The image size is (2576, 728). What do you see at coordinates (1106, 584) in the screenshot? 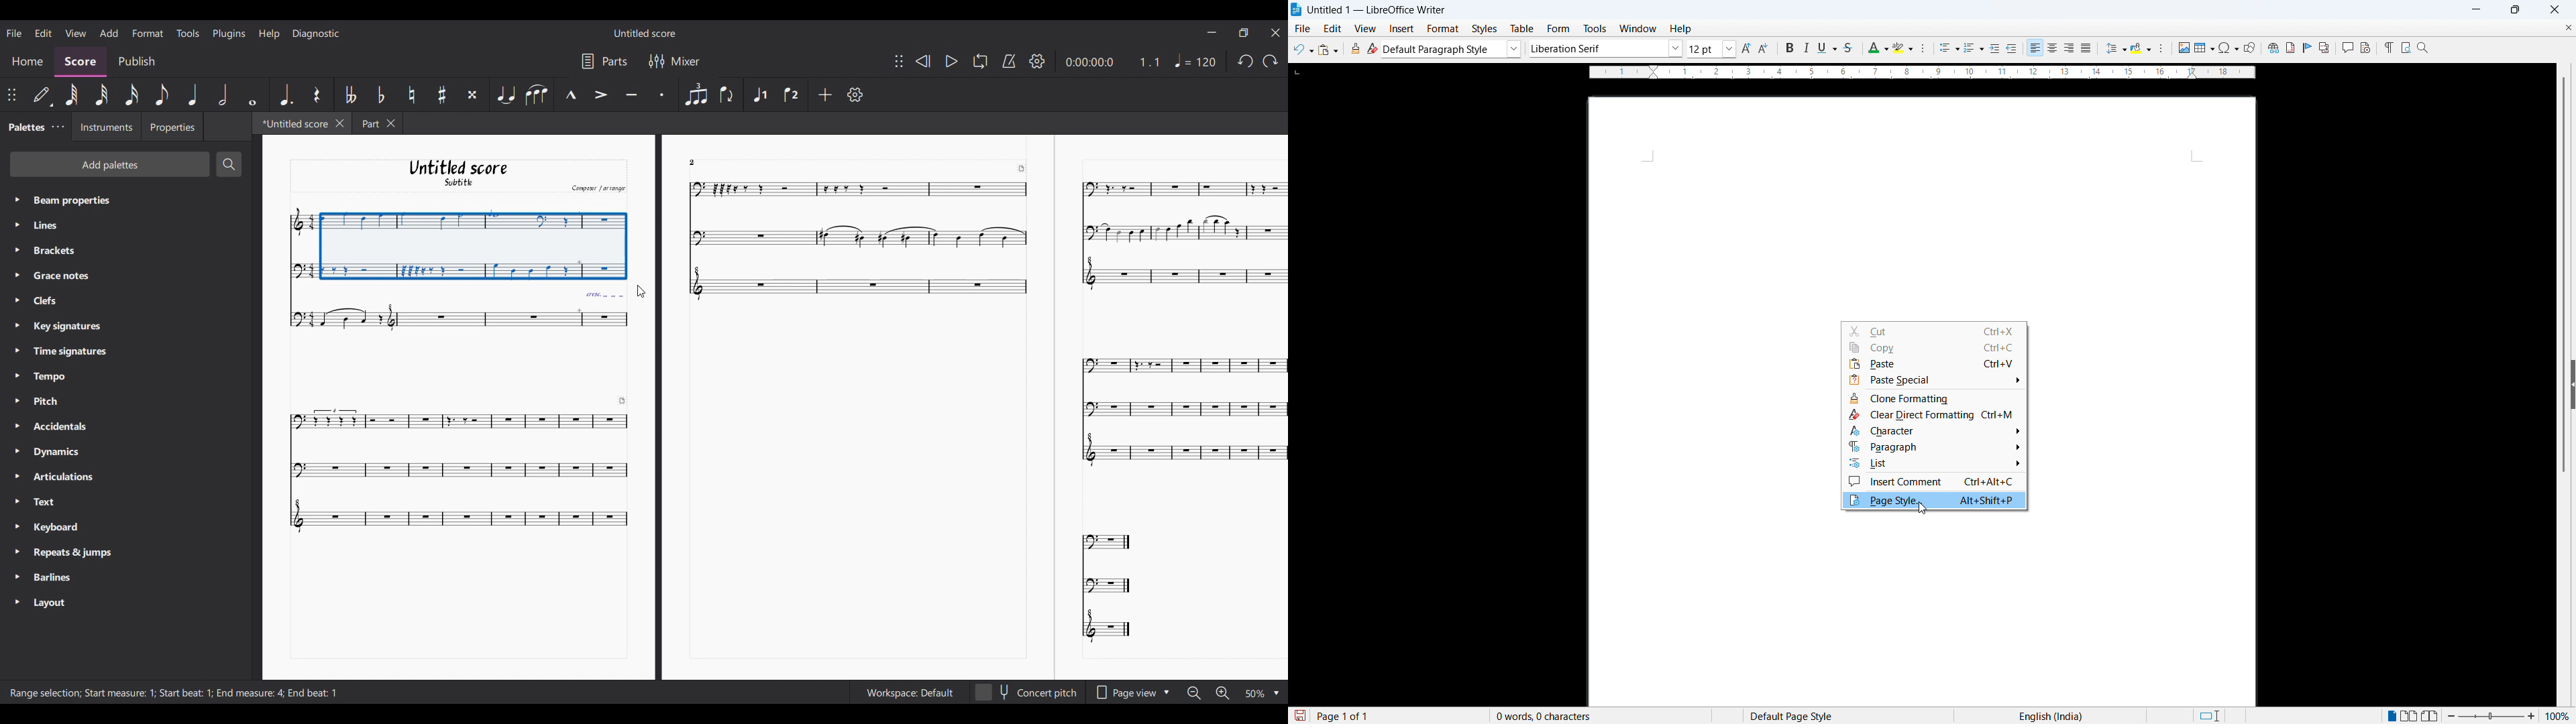
I see `` at bounding box center [1106, 584].